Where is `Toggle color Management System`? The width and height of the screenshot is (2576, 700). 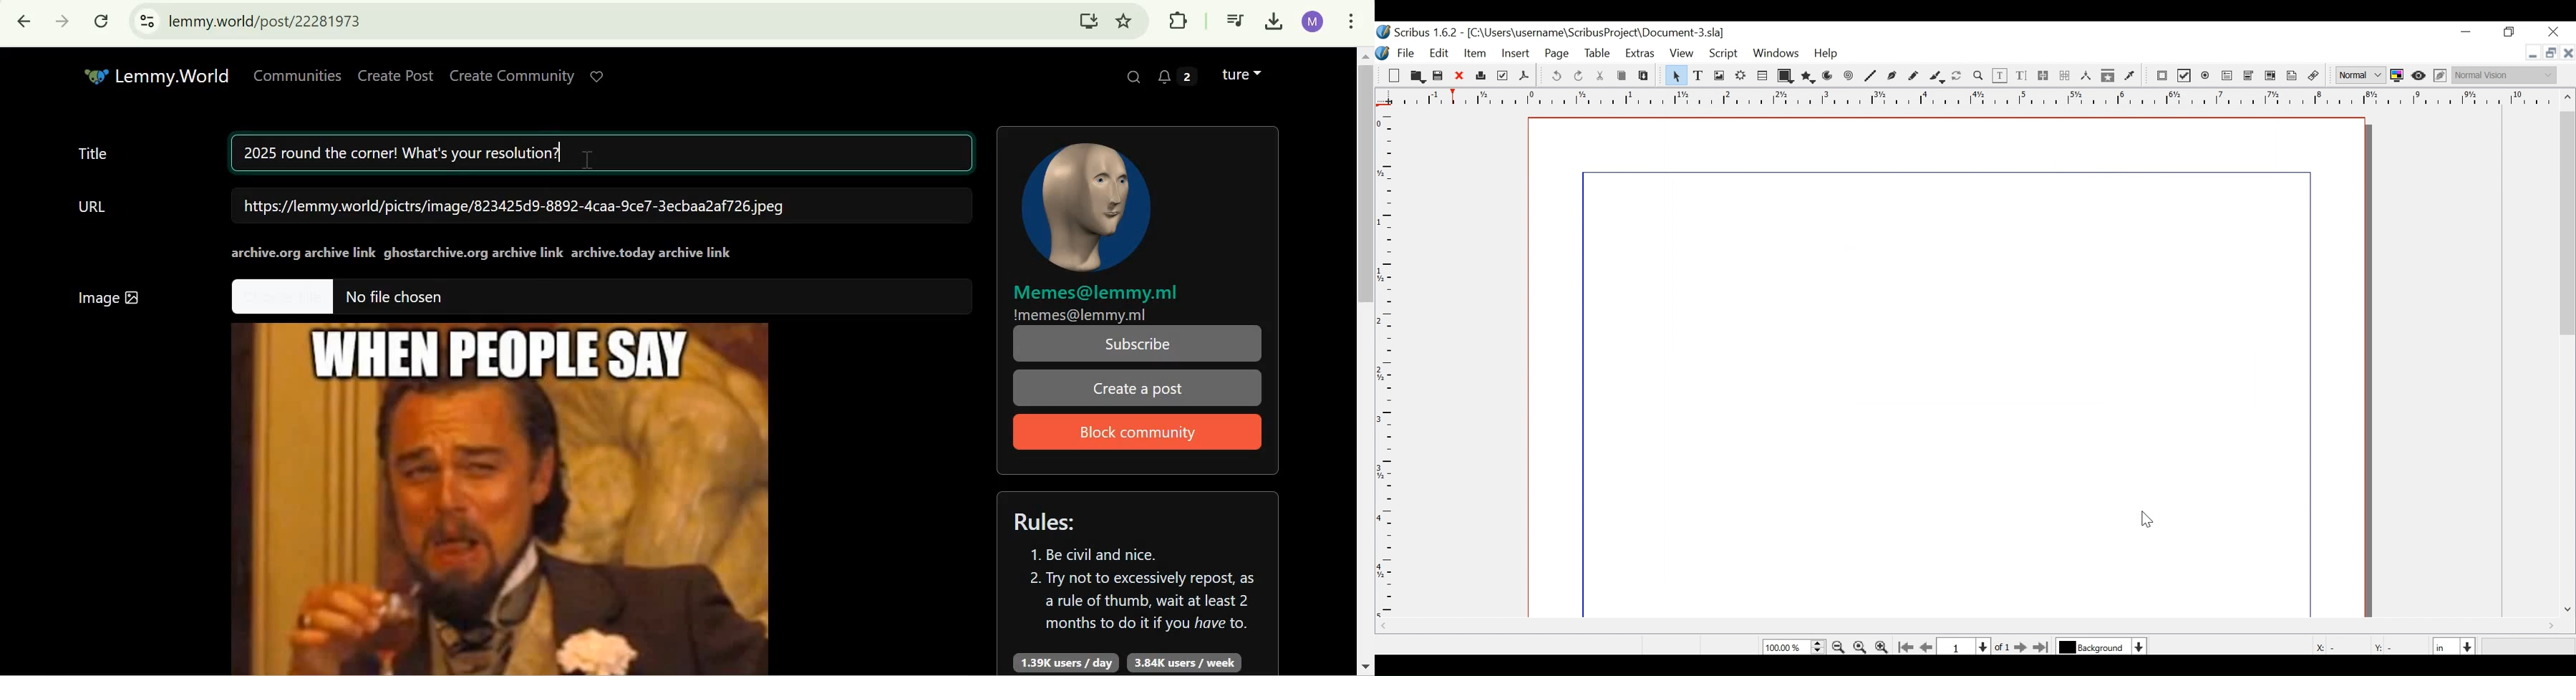
Toggle color Management System is located at coordinates (2397, 76).